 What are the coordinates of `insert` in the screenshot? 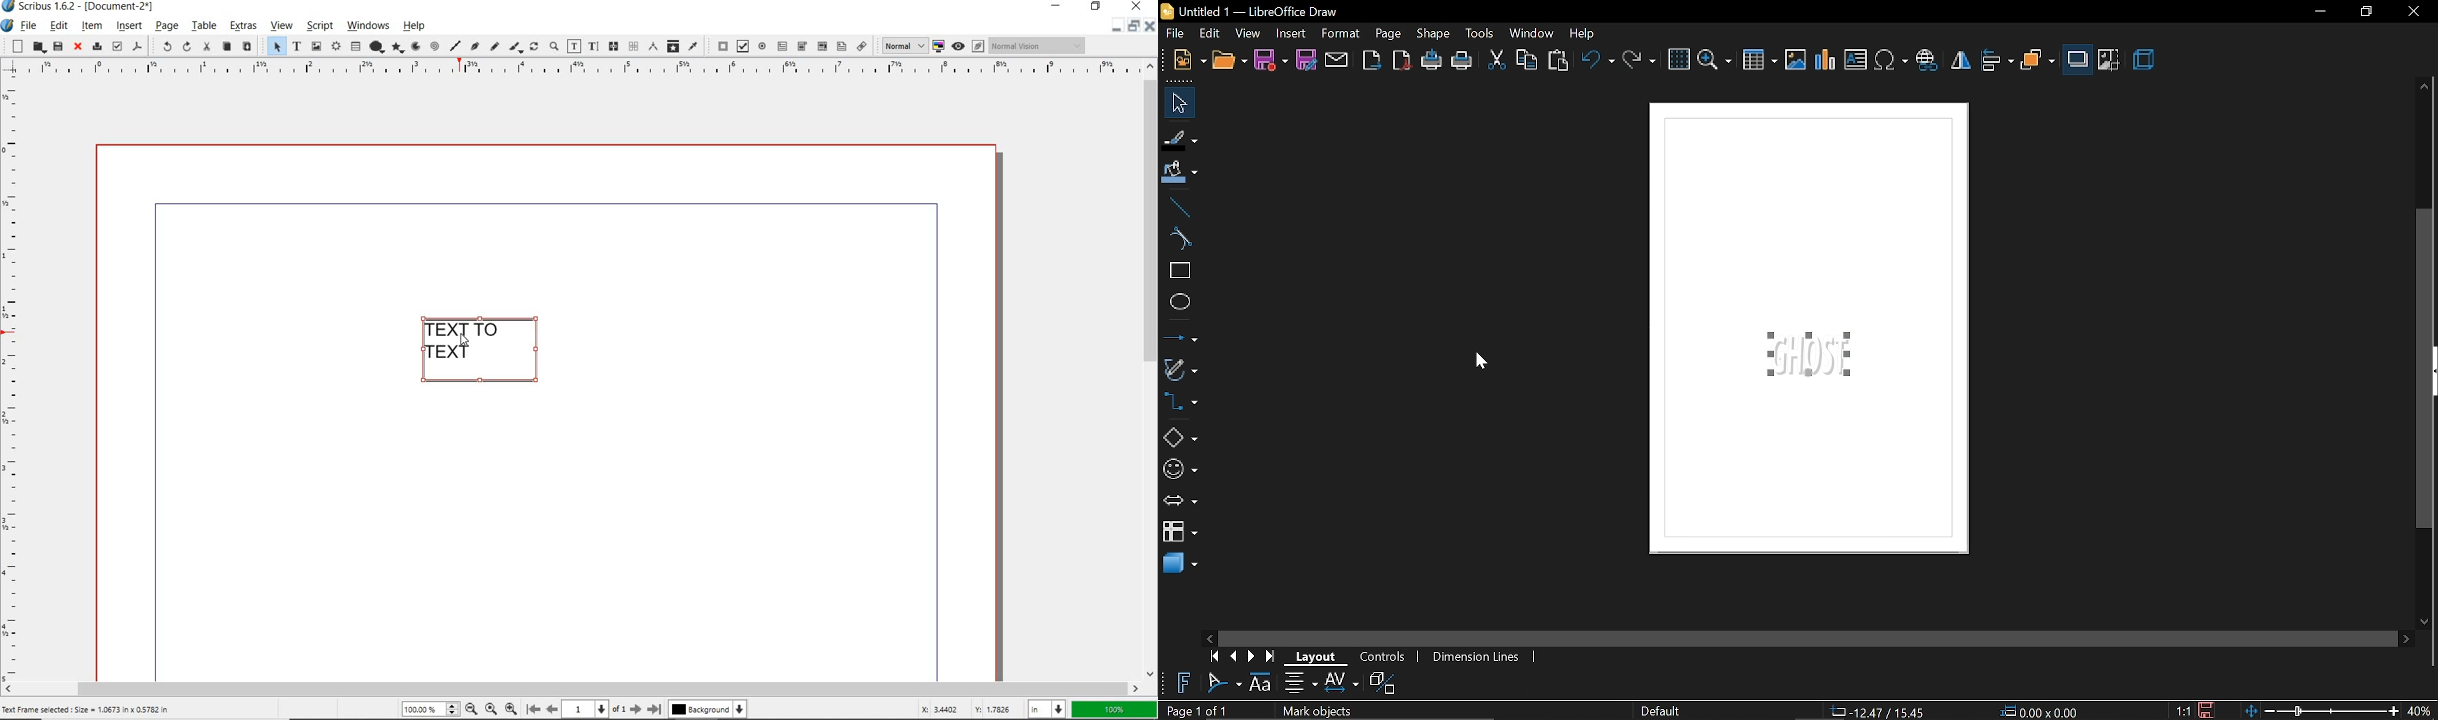 It's located at (128, 26).